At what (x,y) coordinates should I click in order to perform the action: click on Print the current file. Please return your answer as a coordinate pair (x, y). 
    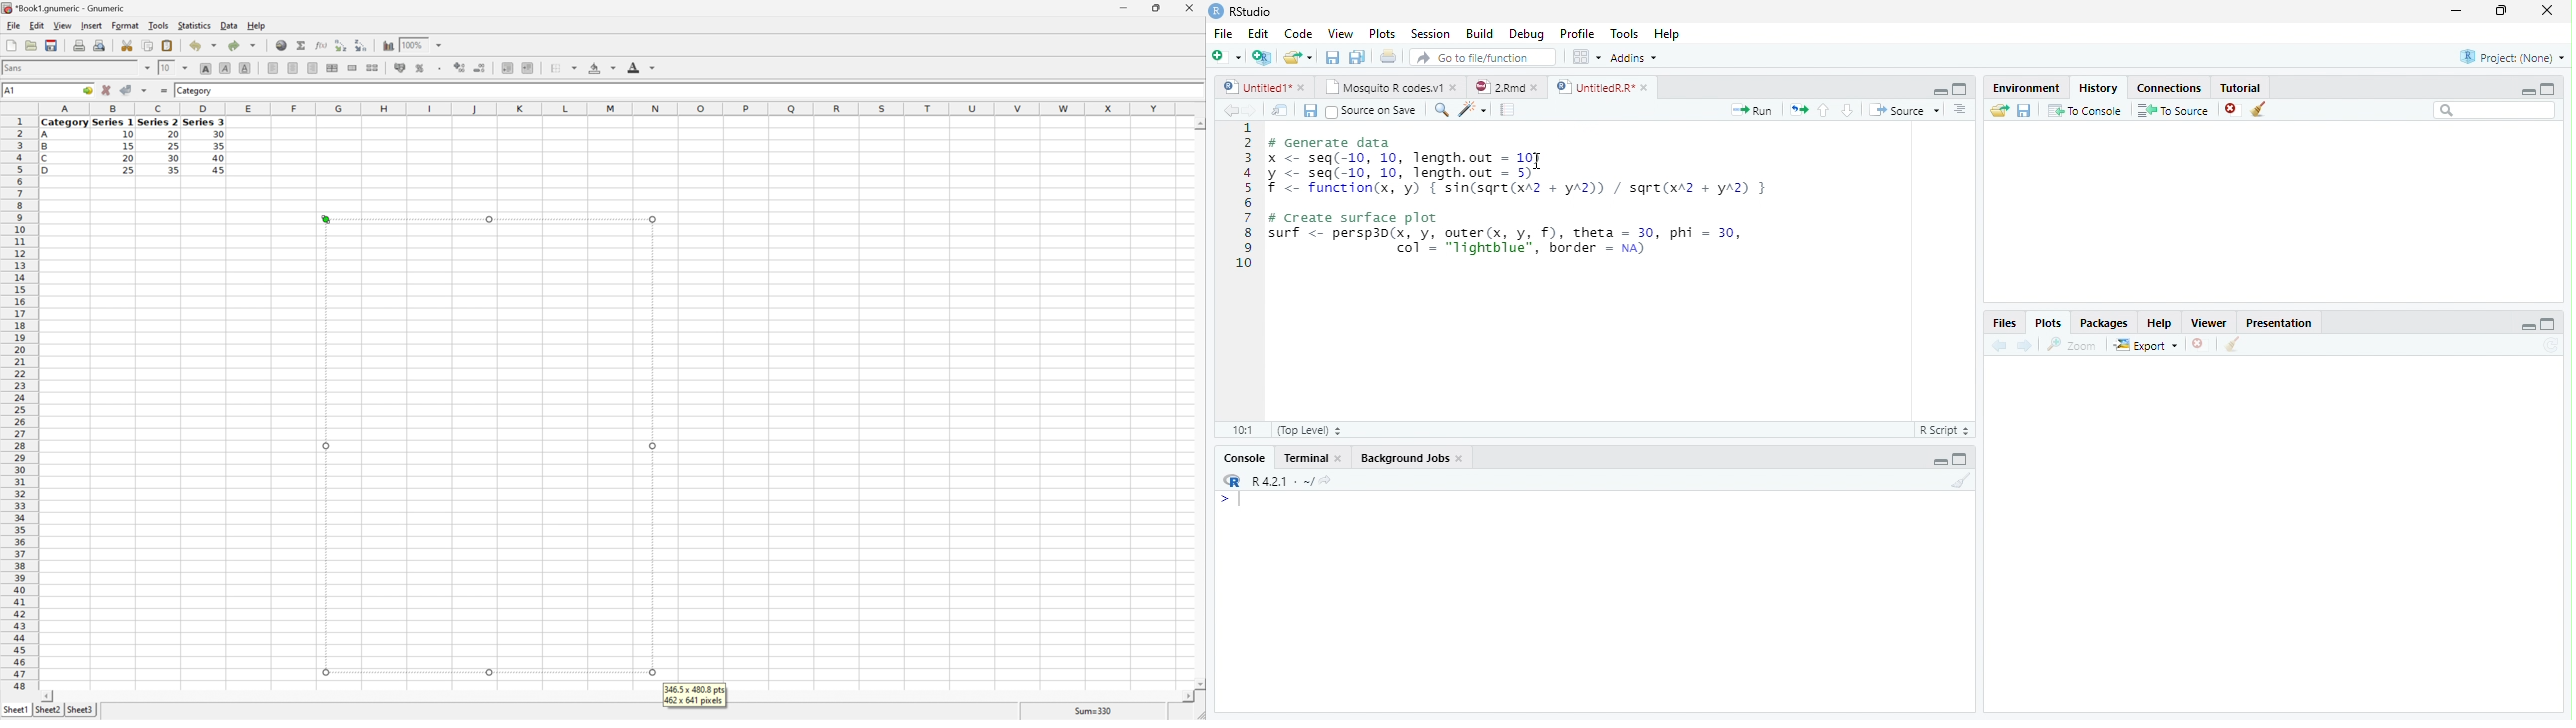
    Looking at the image, I should click on (1388, 55).